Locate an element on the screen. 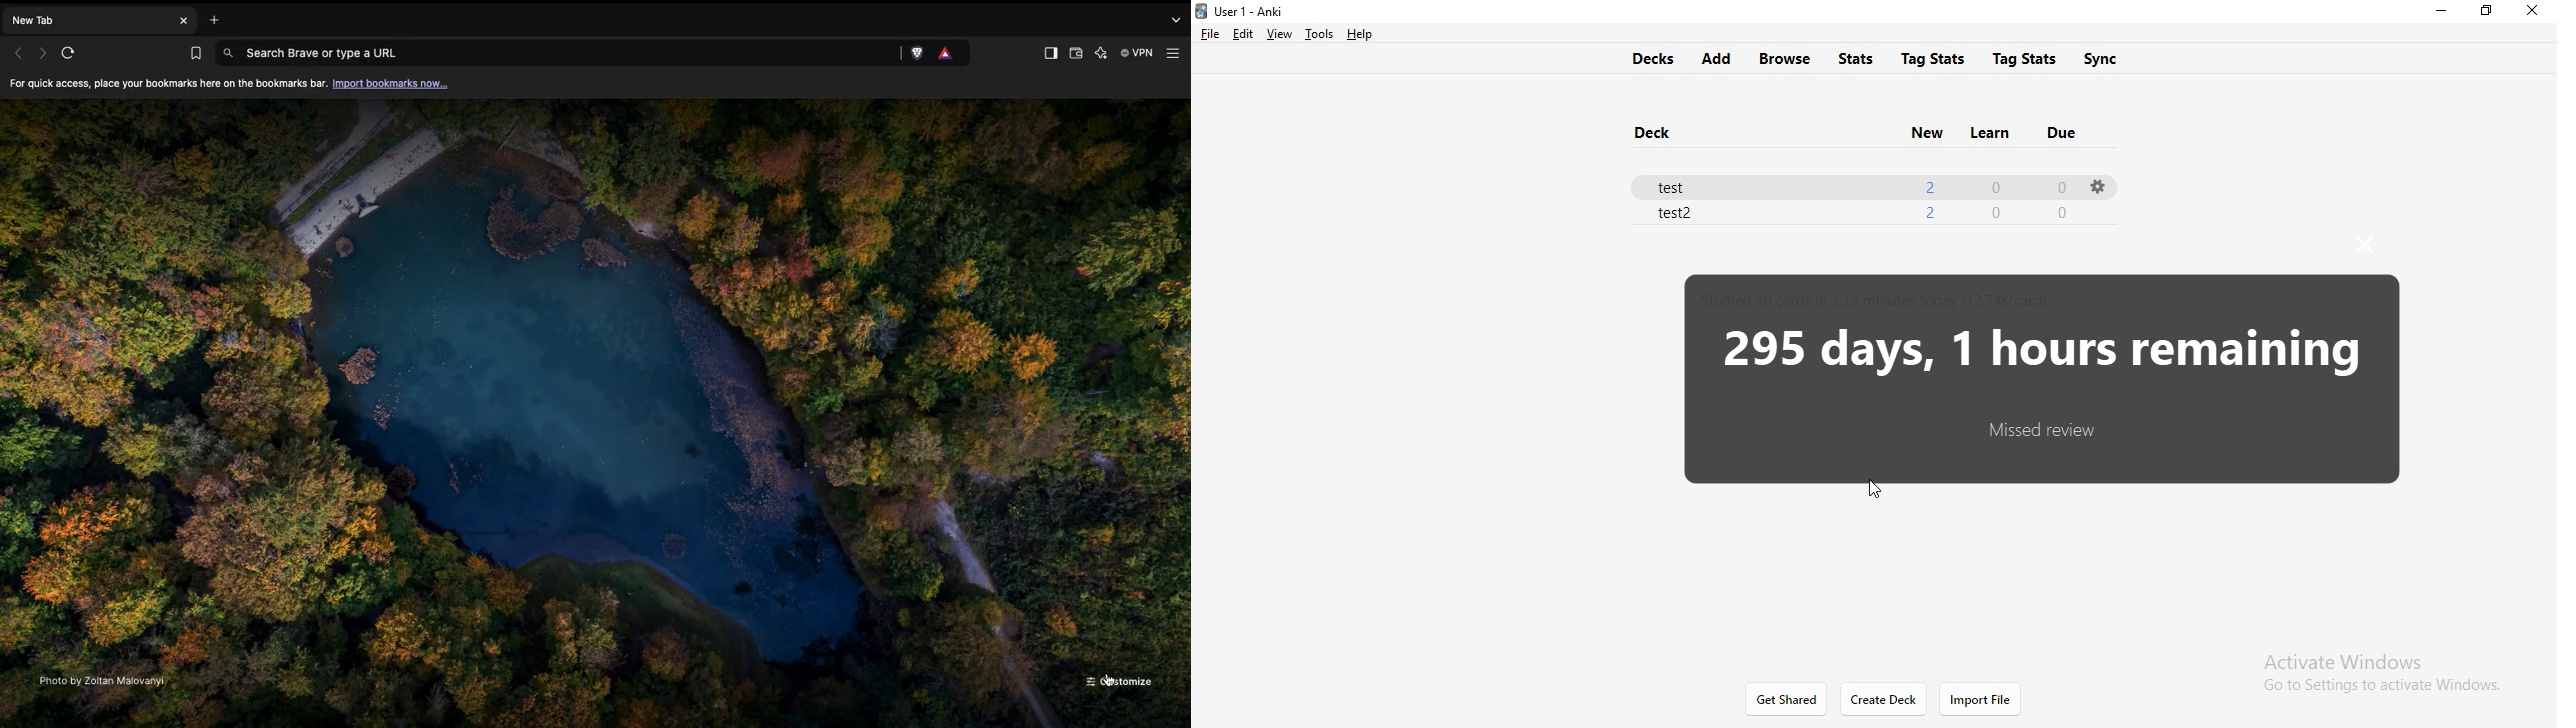 The height and width of the screenshot is (728, 2576). help is located at coordinates (1357, 34).